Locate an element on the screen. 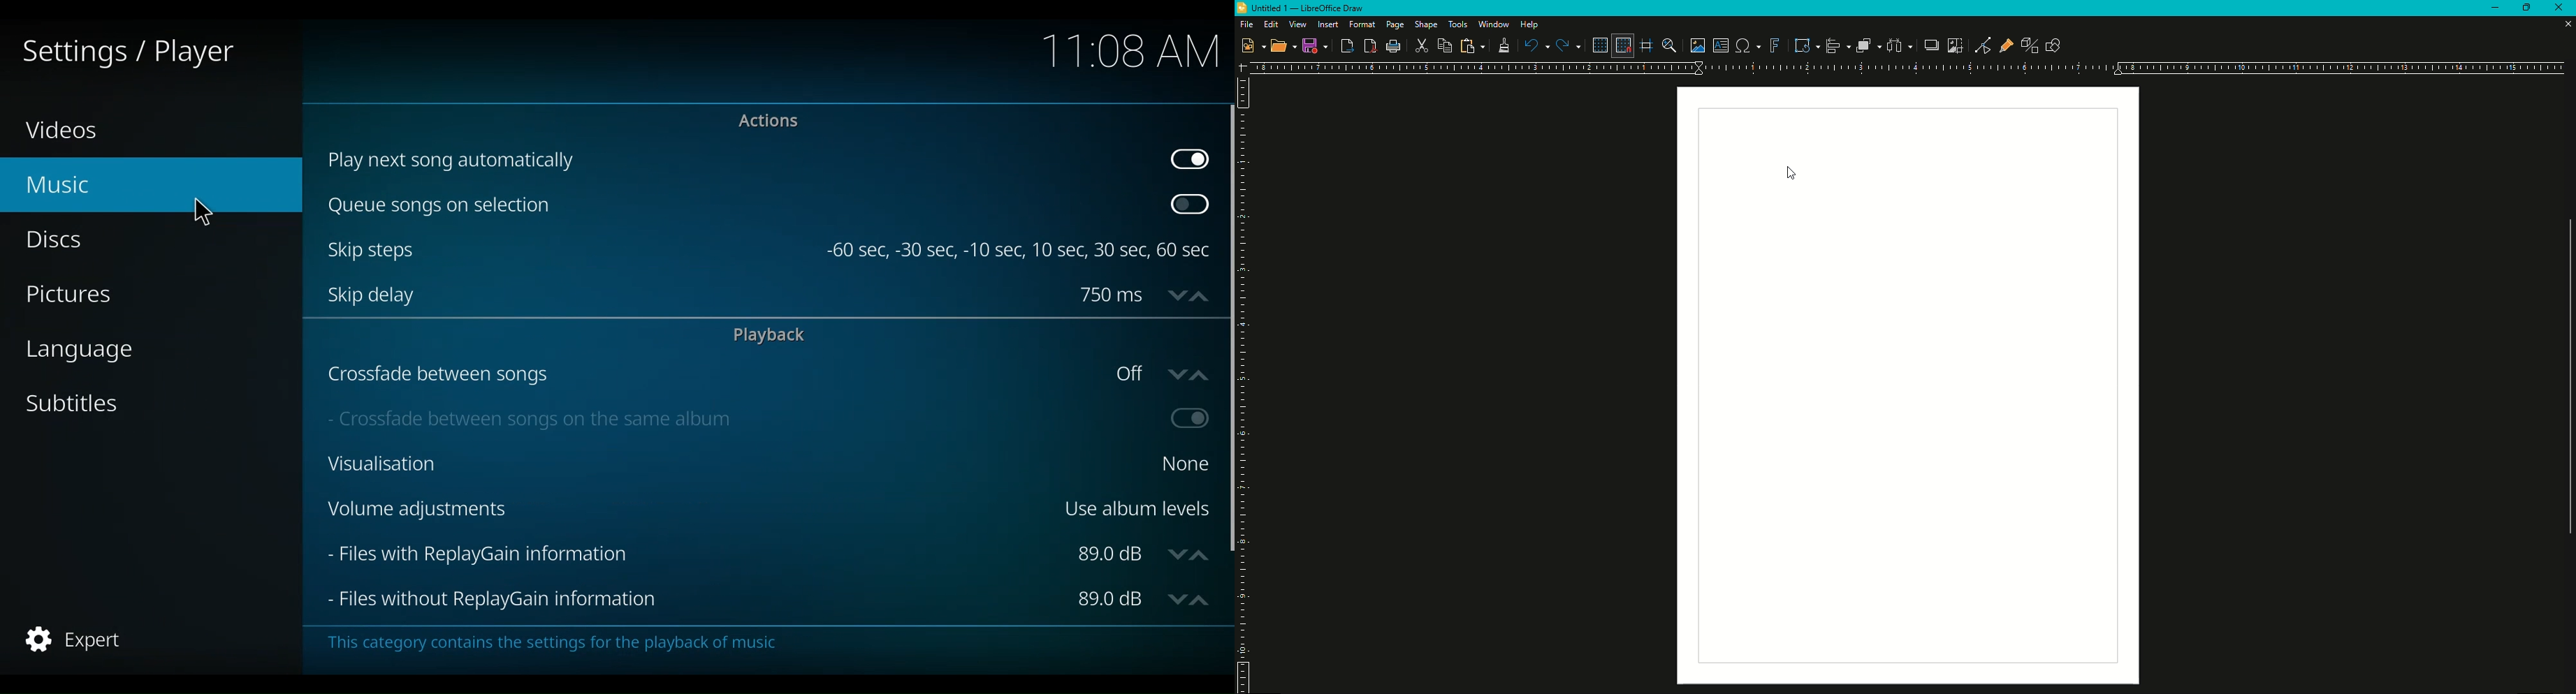 Image resolution: width=2576 pixels, height=700 pixels. Redo is located at coordinates (1569, 45).